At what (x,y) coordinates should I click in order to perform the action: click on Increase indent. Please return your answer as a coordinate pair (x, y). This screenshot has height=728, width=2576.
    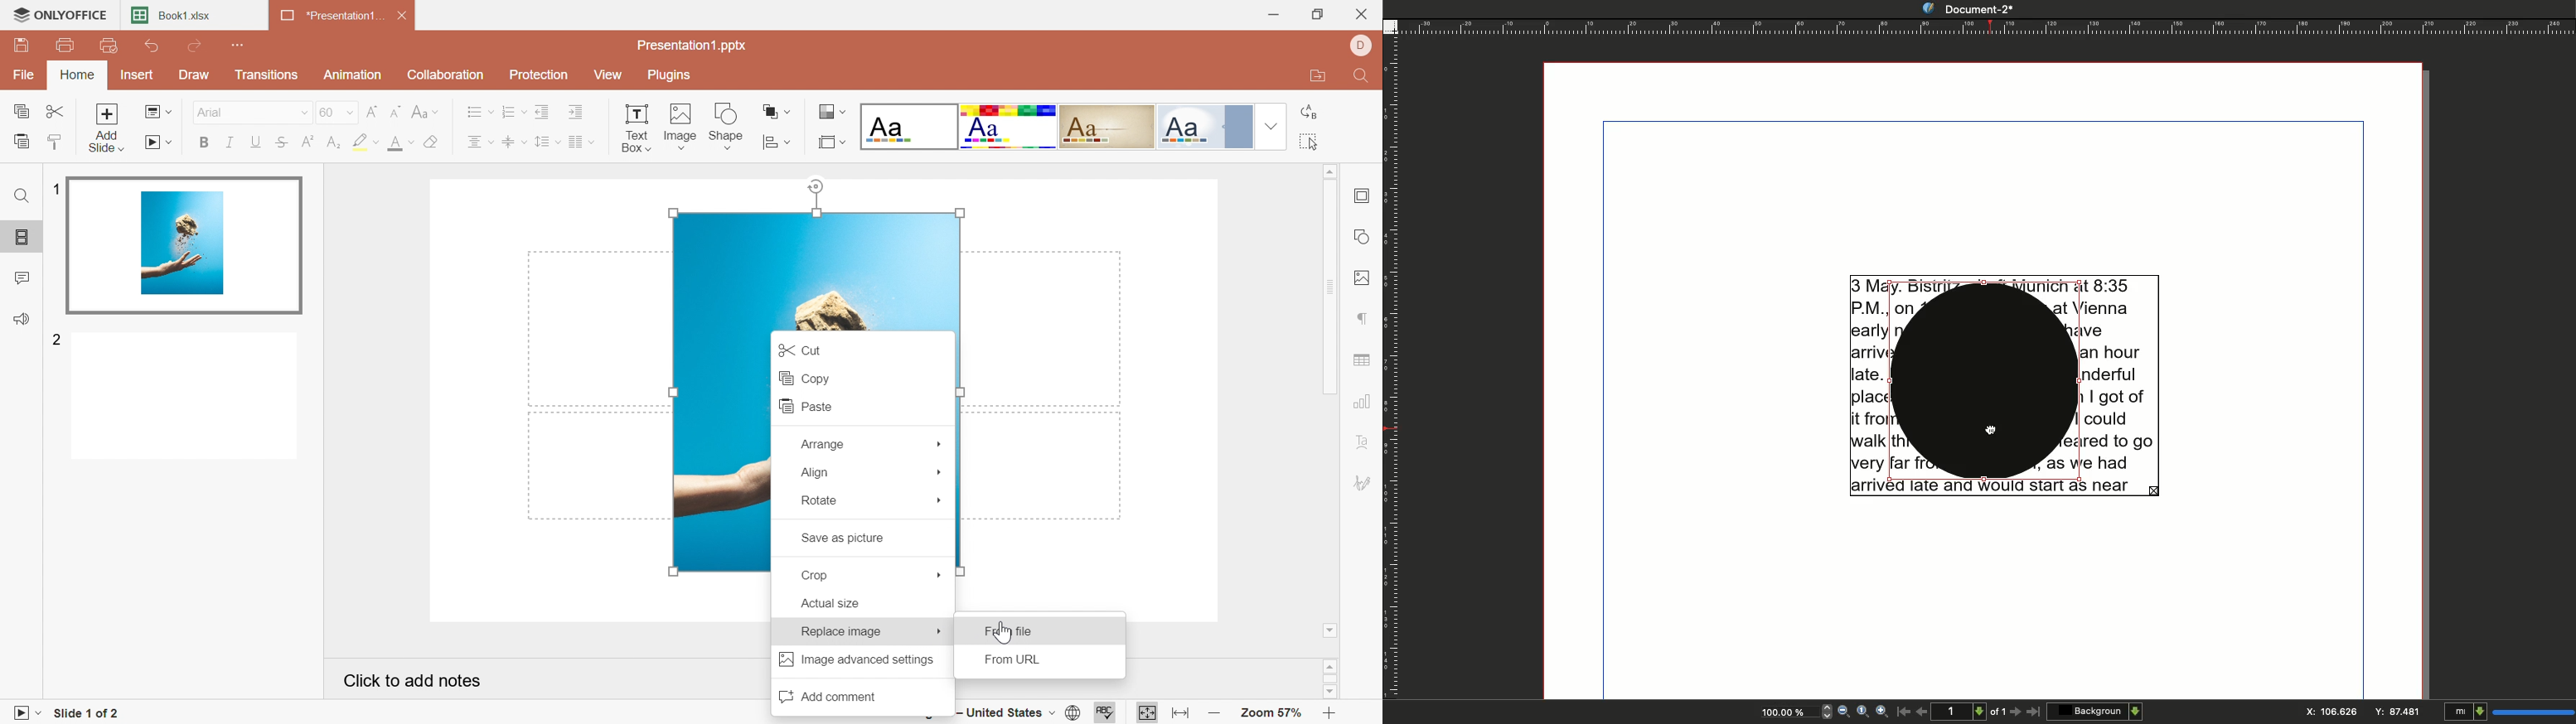
    Looking at the image, I should click on (578, 110).